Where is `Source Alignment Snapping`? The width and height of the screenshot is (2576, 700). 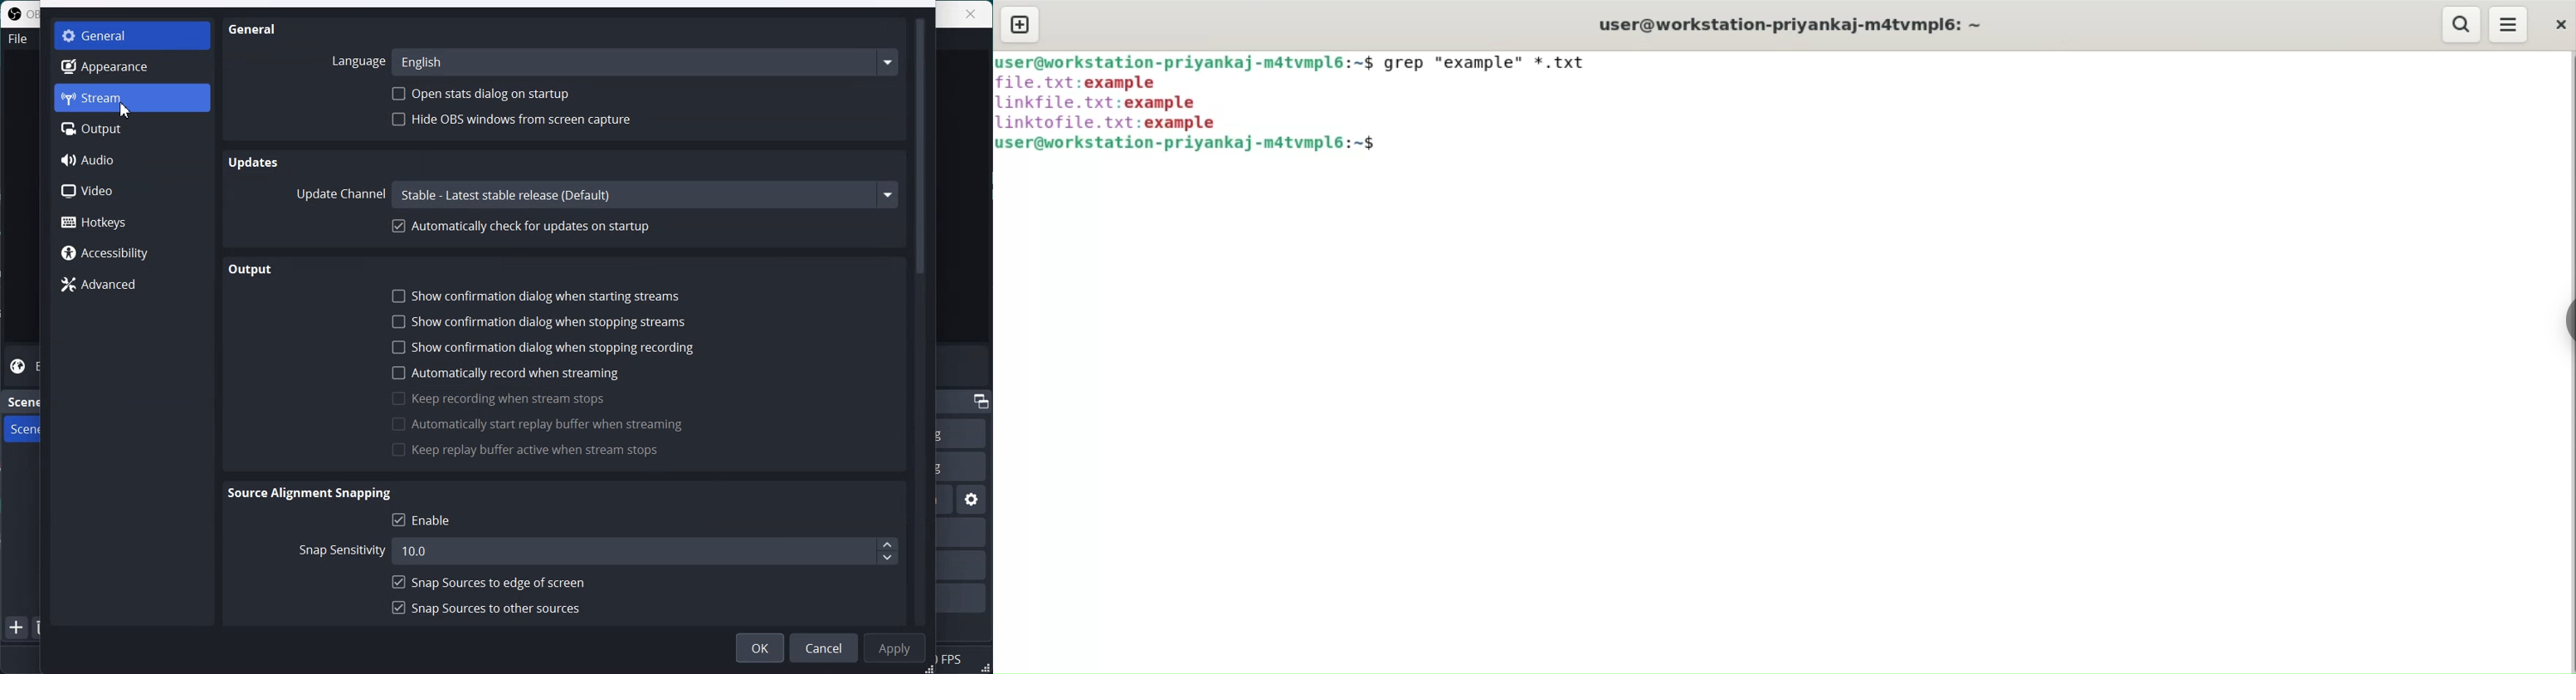 Source Alignment Snapping is located at coordinates (311, 491).